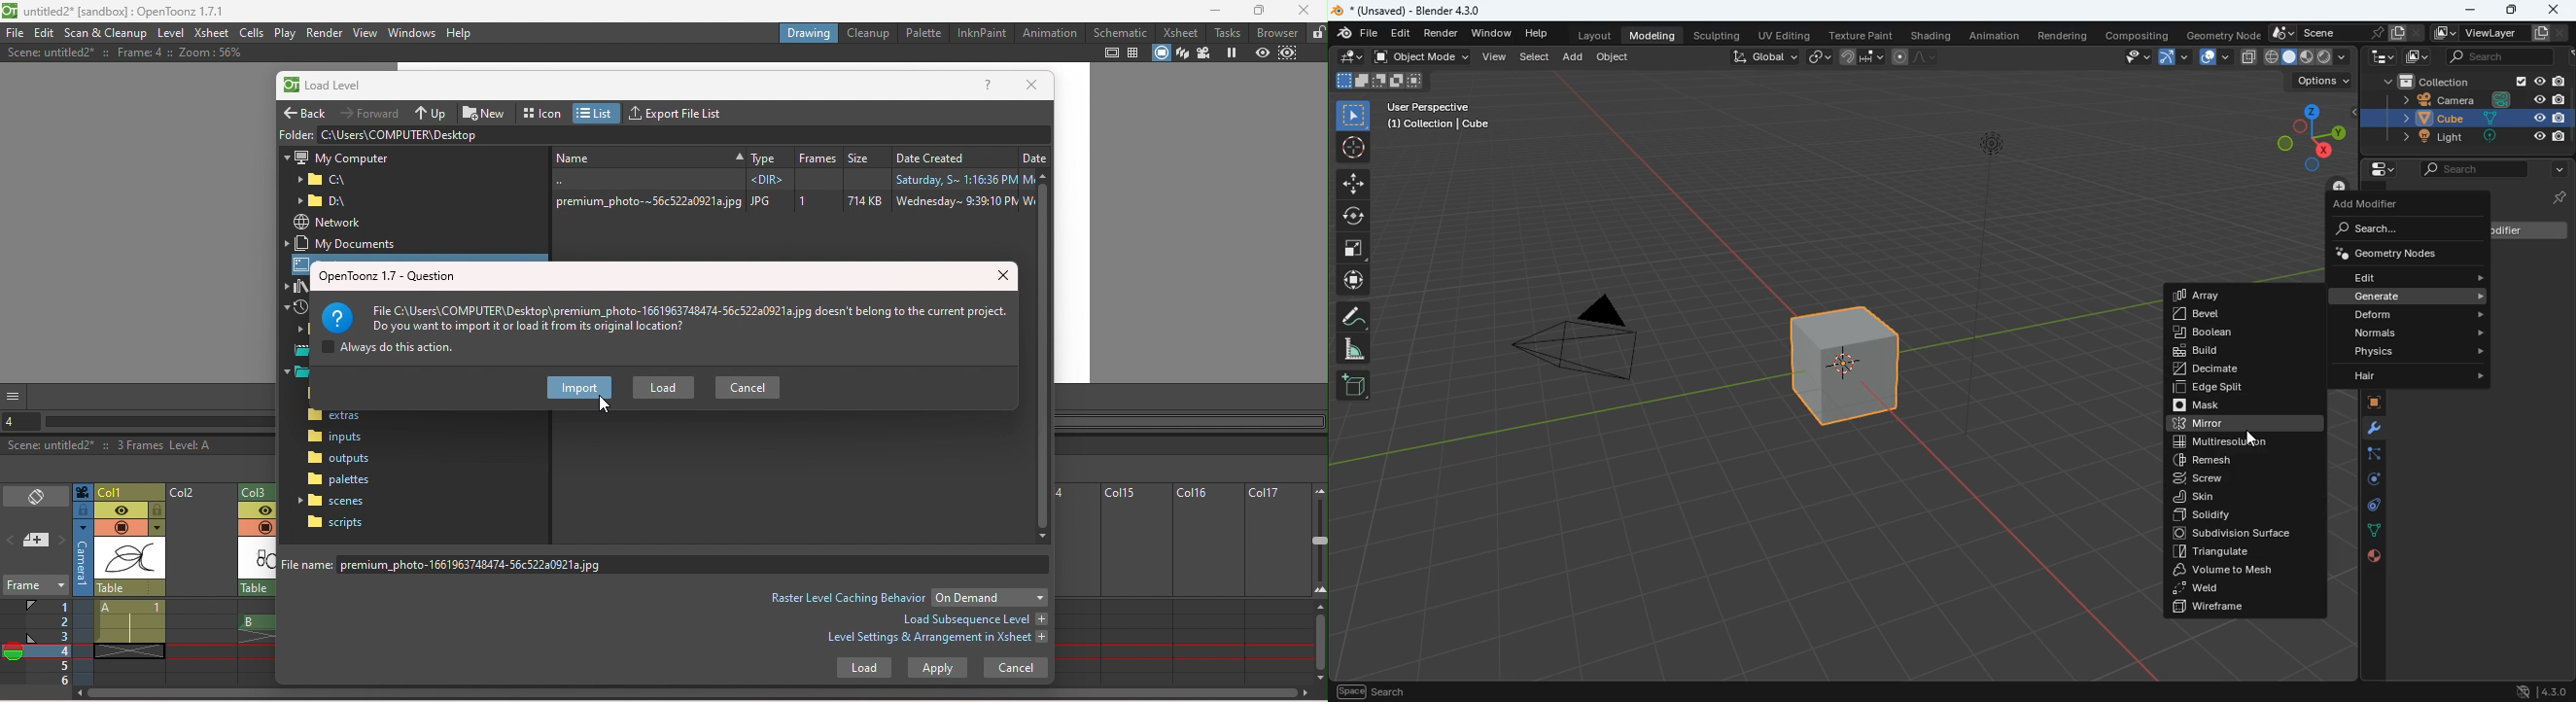 The image size is (2576, 728). Describe the element at coordinates (159, 422) in the screenshot. I see `Horizontal scroll bar` at that location.